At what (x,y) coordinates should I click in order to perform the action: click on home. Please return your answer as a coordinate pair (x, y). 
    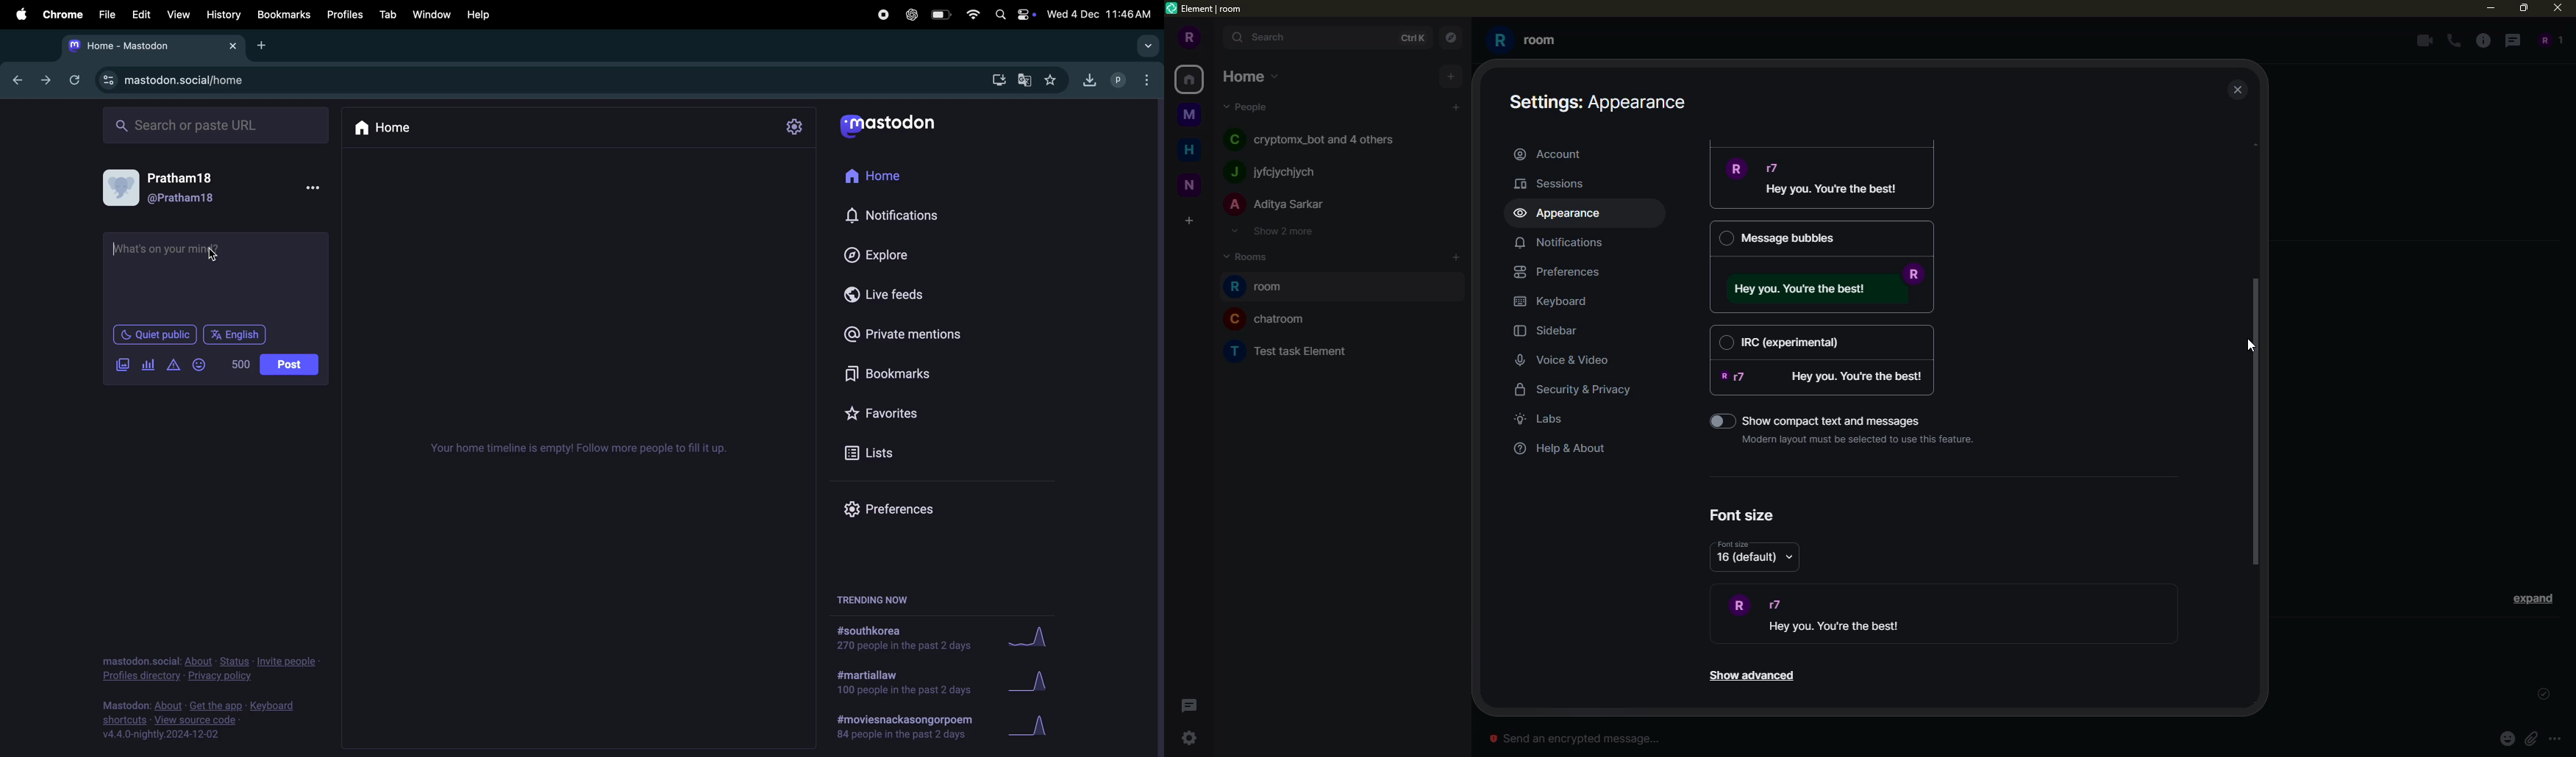
    Looking at the image, I should click on (1192, 79).